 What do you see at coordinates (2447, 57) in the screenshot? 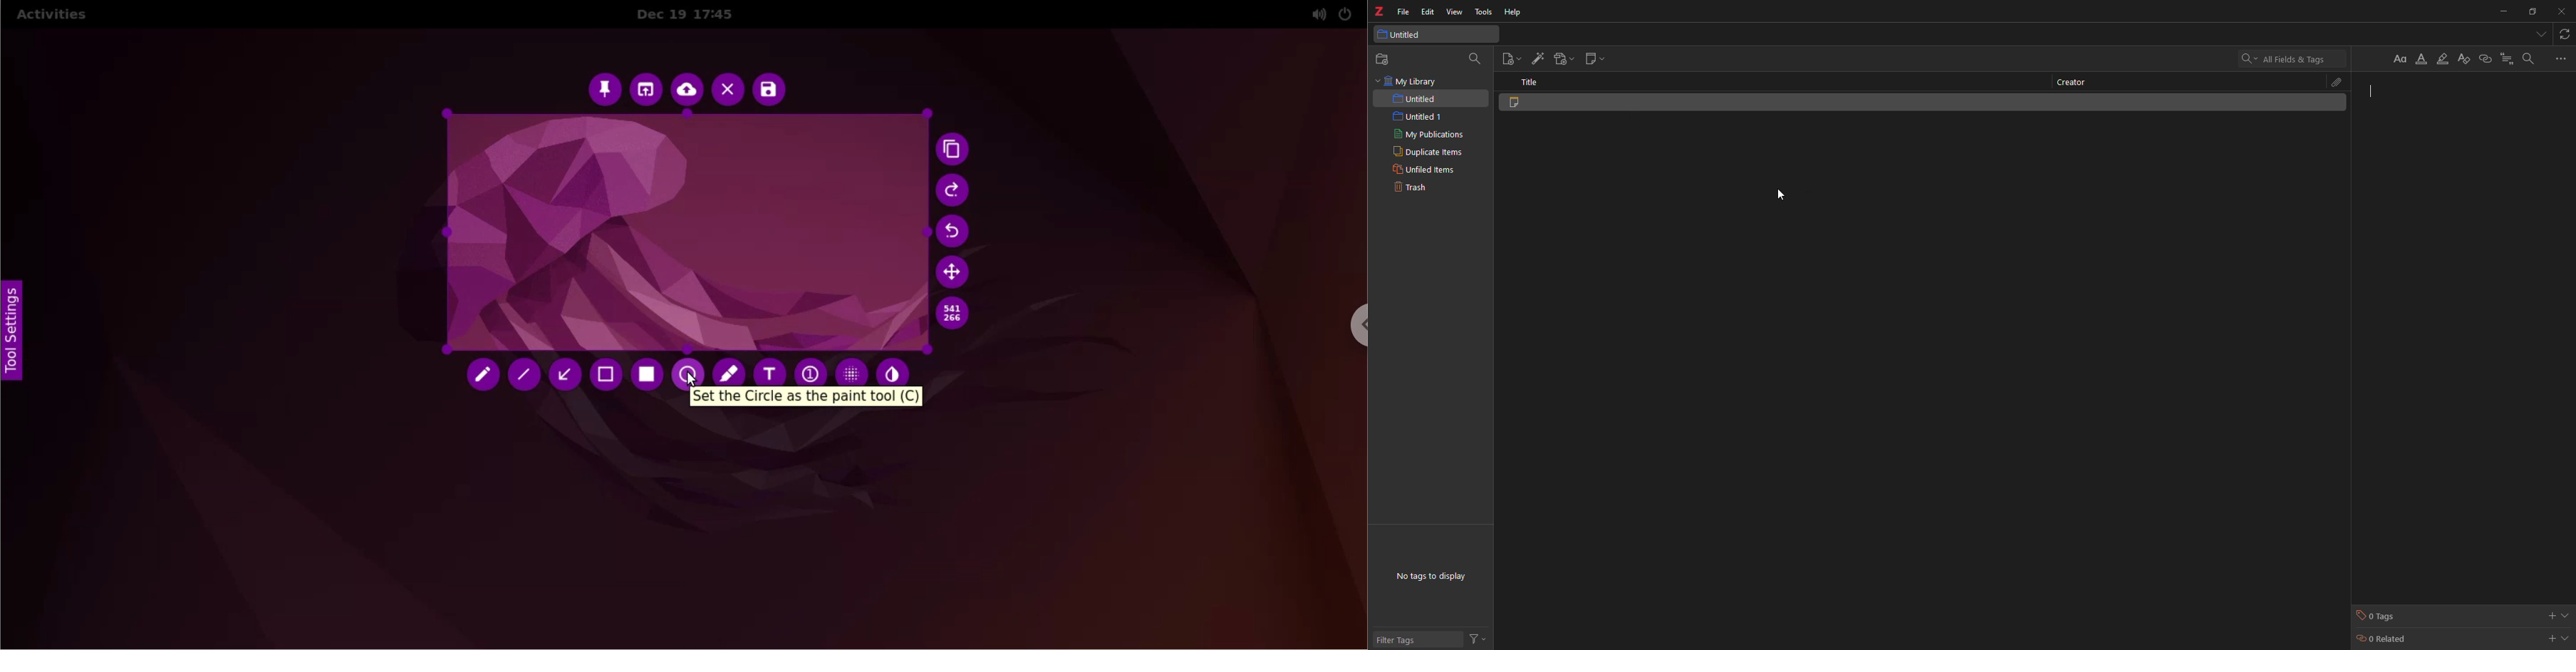
I see `highlight color` at bounding box center [2447, 57].